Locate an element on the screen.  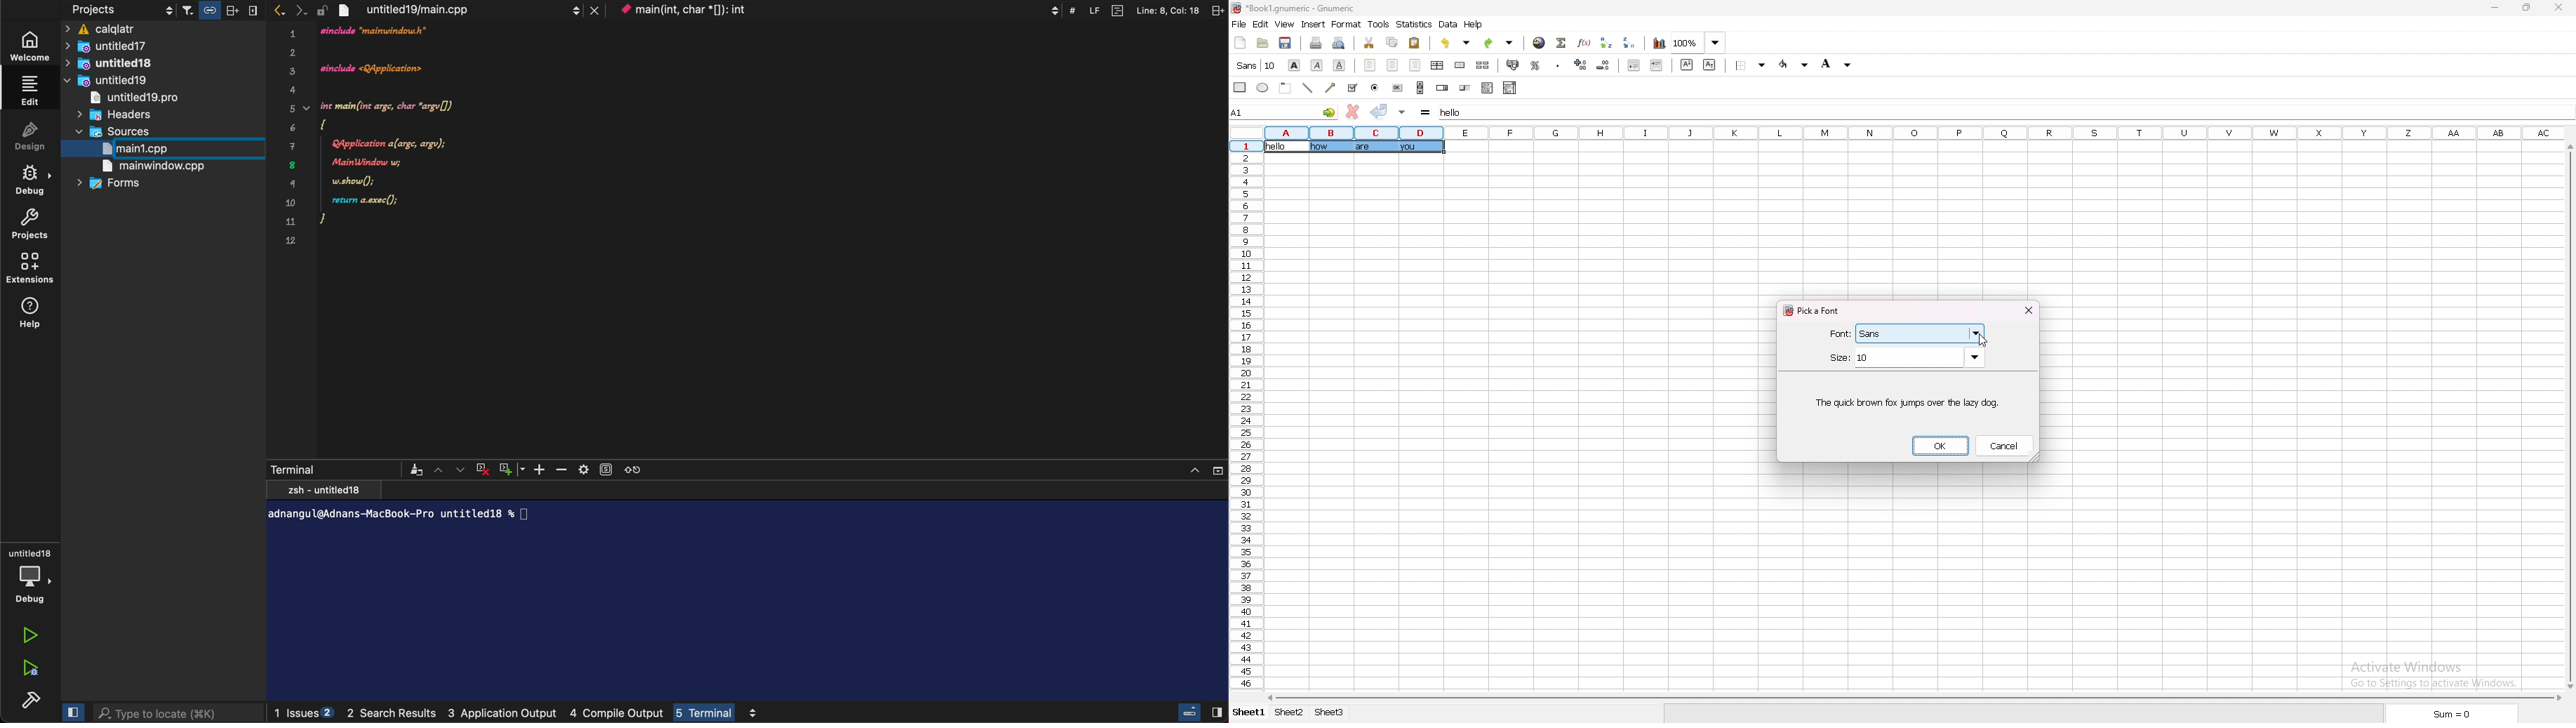
selected cell input is located at coordinates (1457, 112).